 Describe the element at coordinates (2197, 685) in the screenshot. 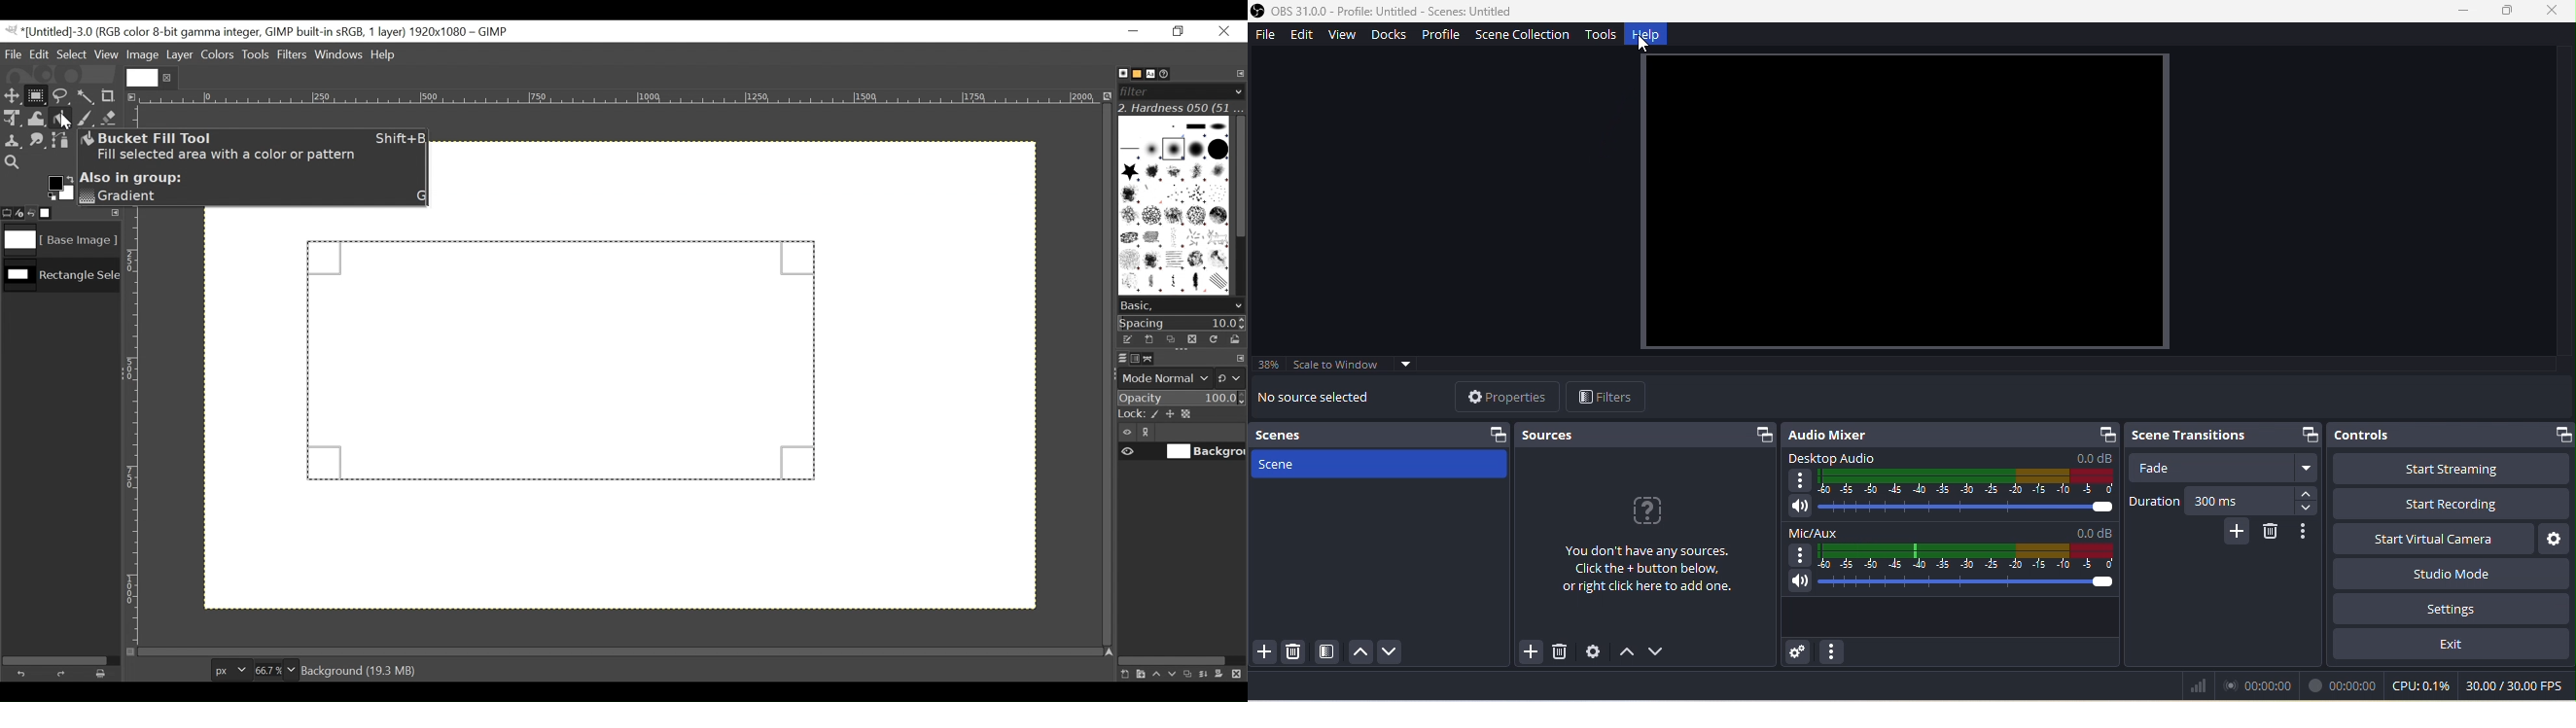

I see `bars` at that location.